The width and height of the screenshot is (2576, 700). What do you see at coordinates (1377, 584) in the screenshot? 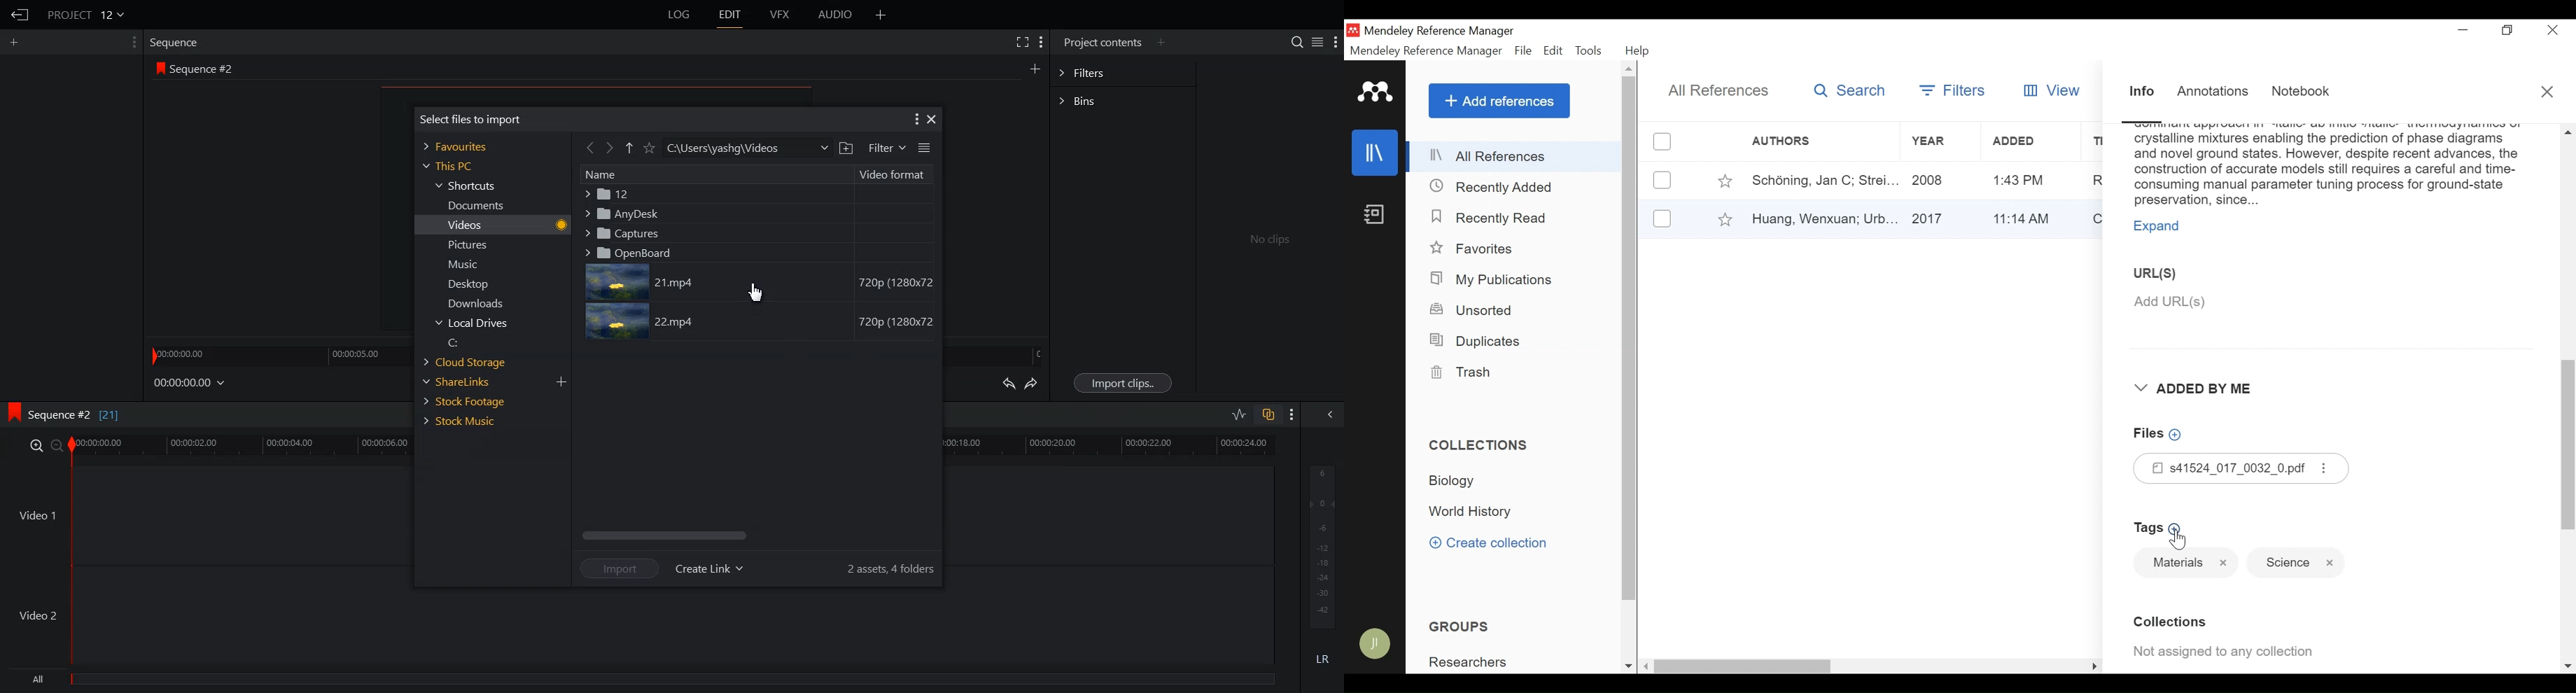
I see `Sync` at bounding box center [1377, 584].